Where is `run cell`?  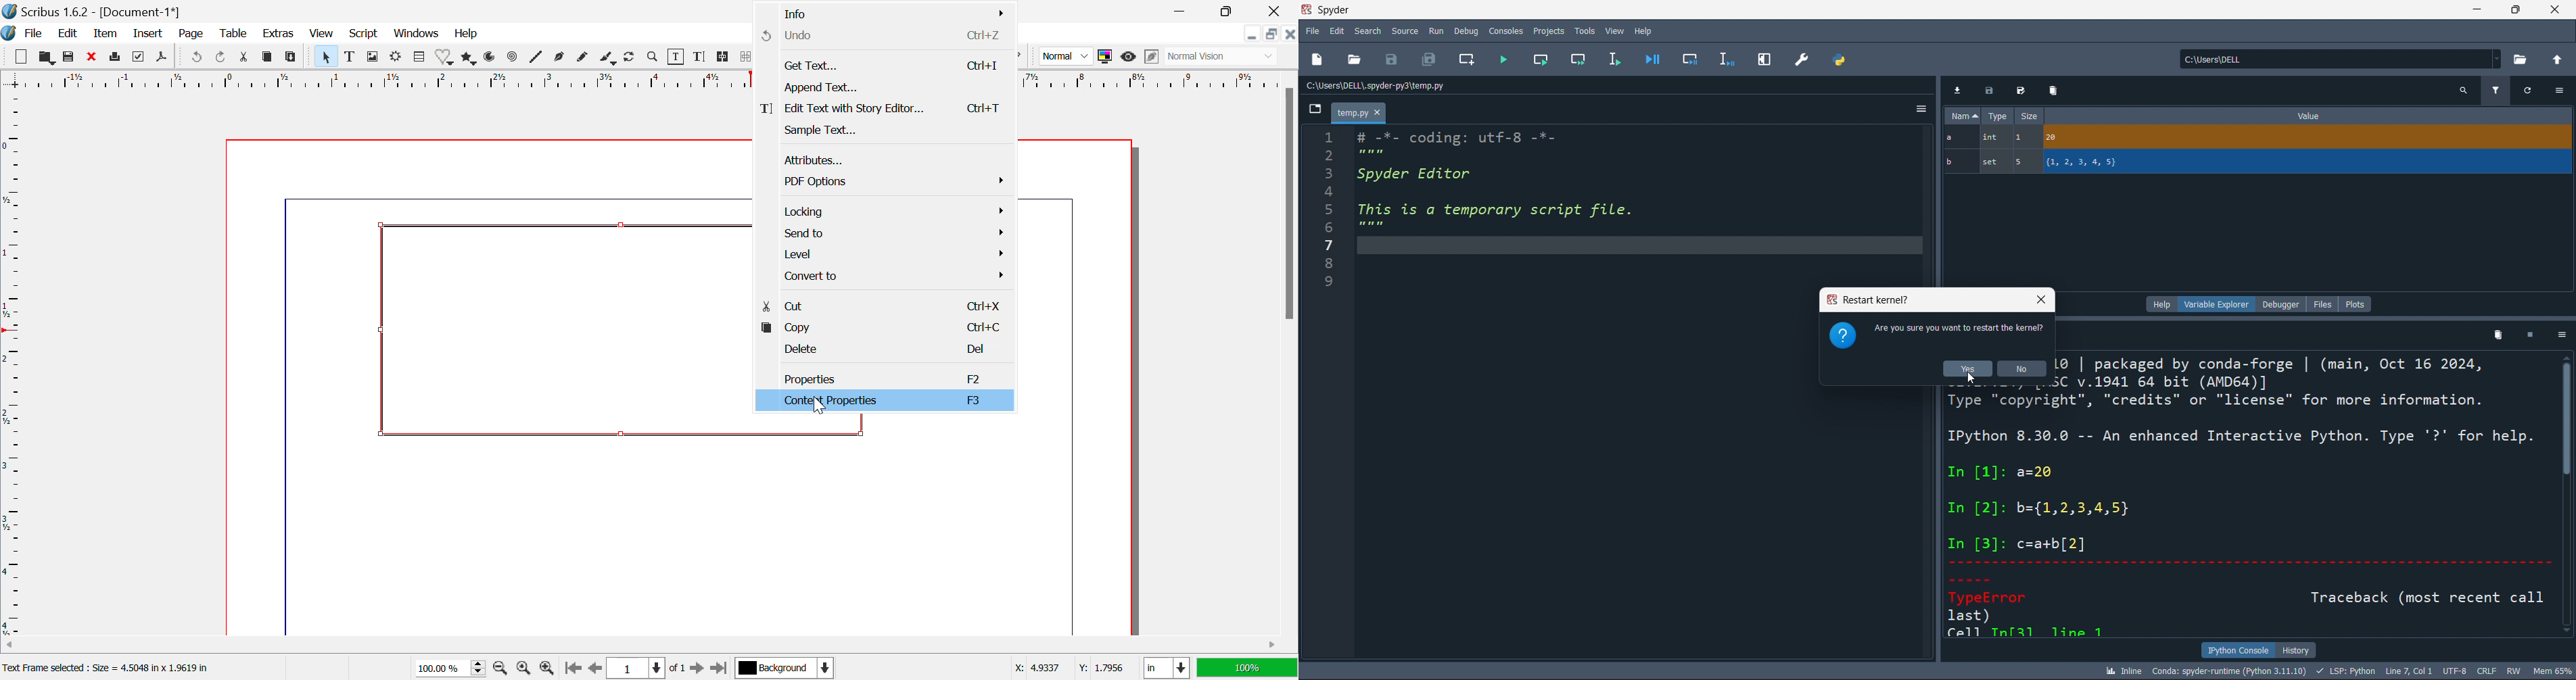 run cell is located at coordinates (1541, 61).